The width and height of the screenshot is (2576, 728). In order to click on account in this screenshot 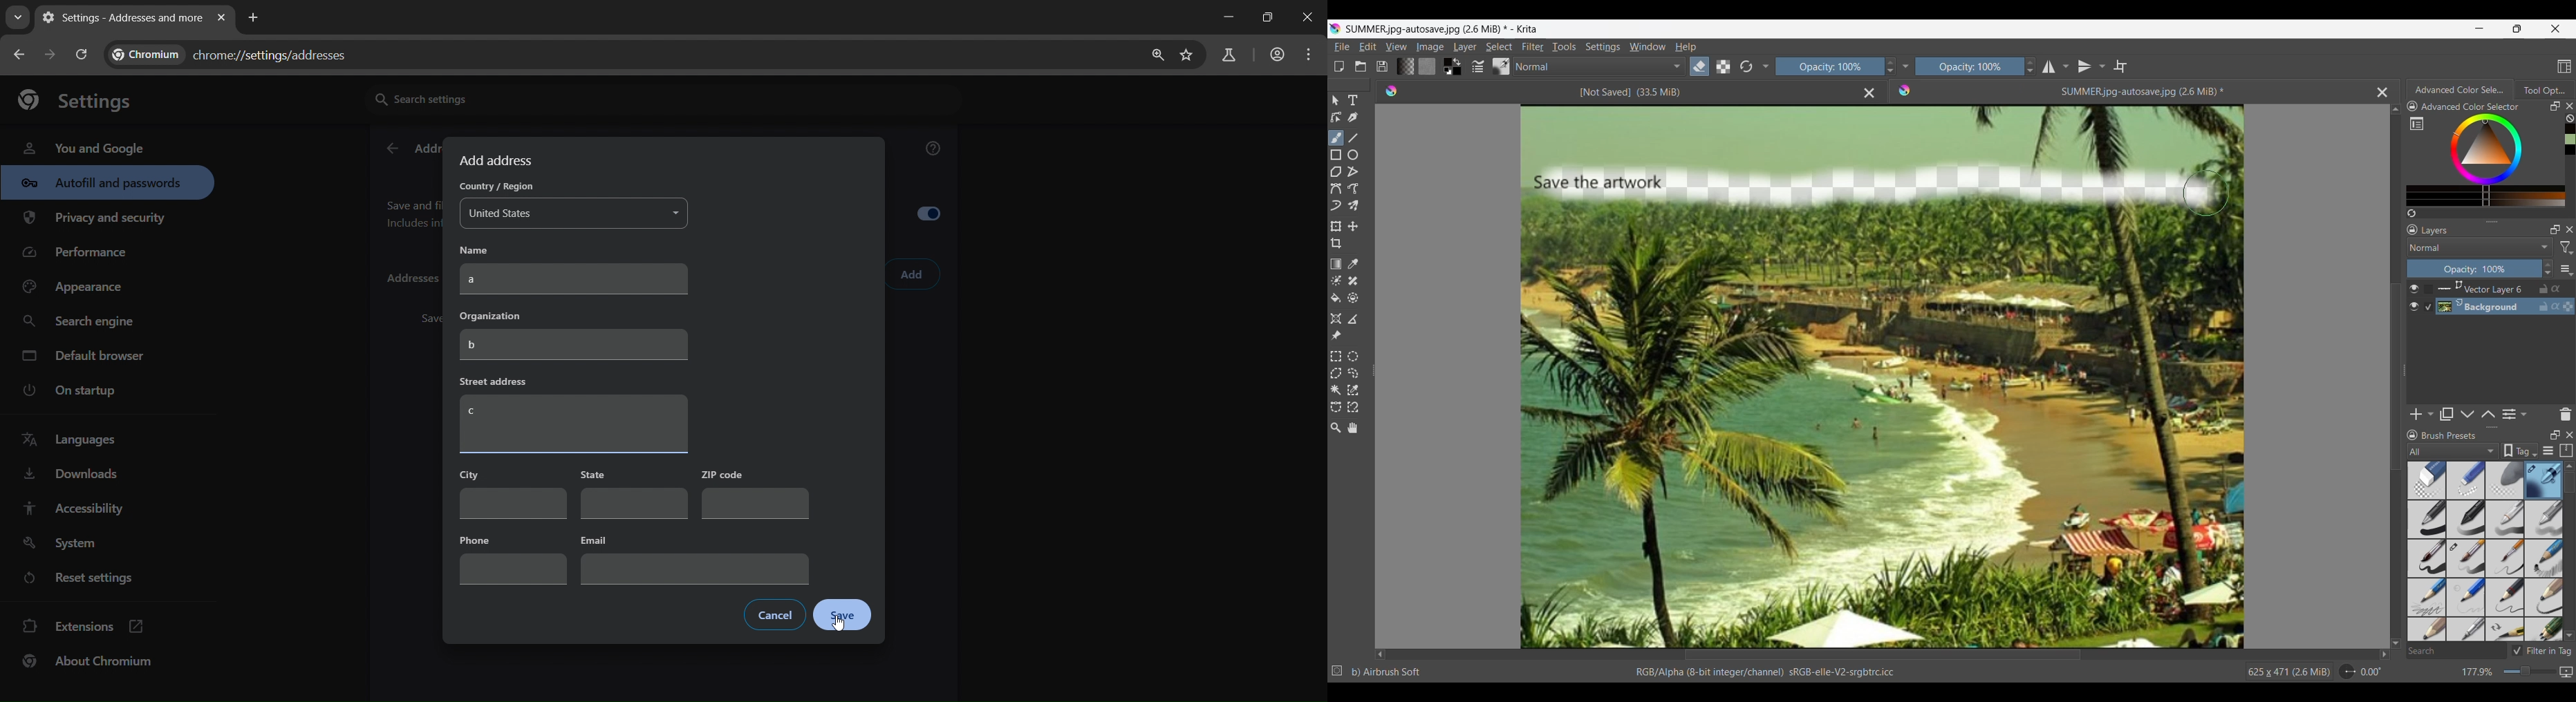, I will do `click(1275, 56)`.